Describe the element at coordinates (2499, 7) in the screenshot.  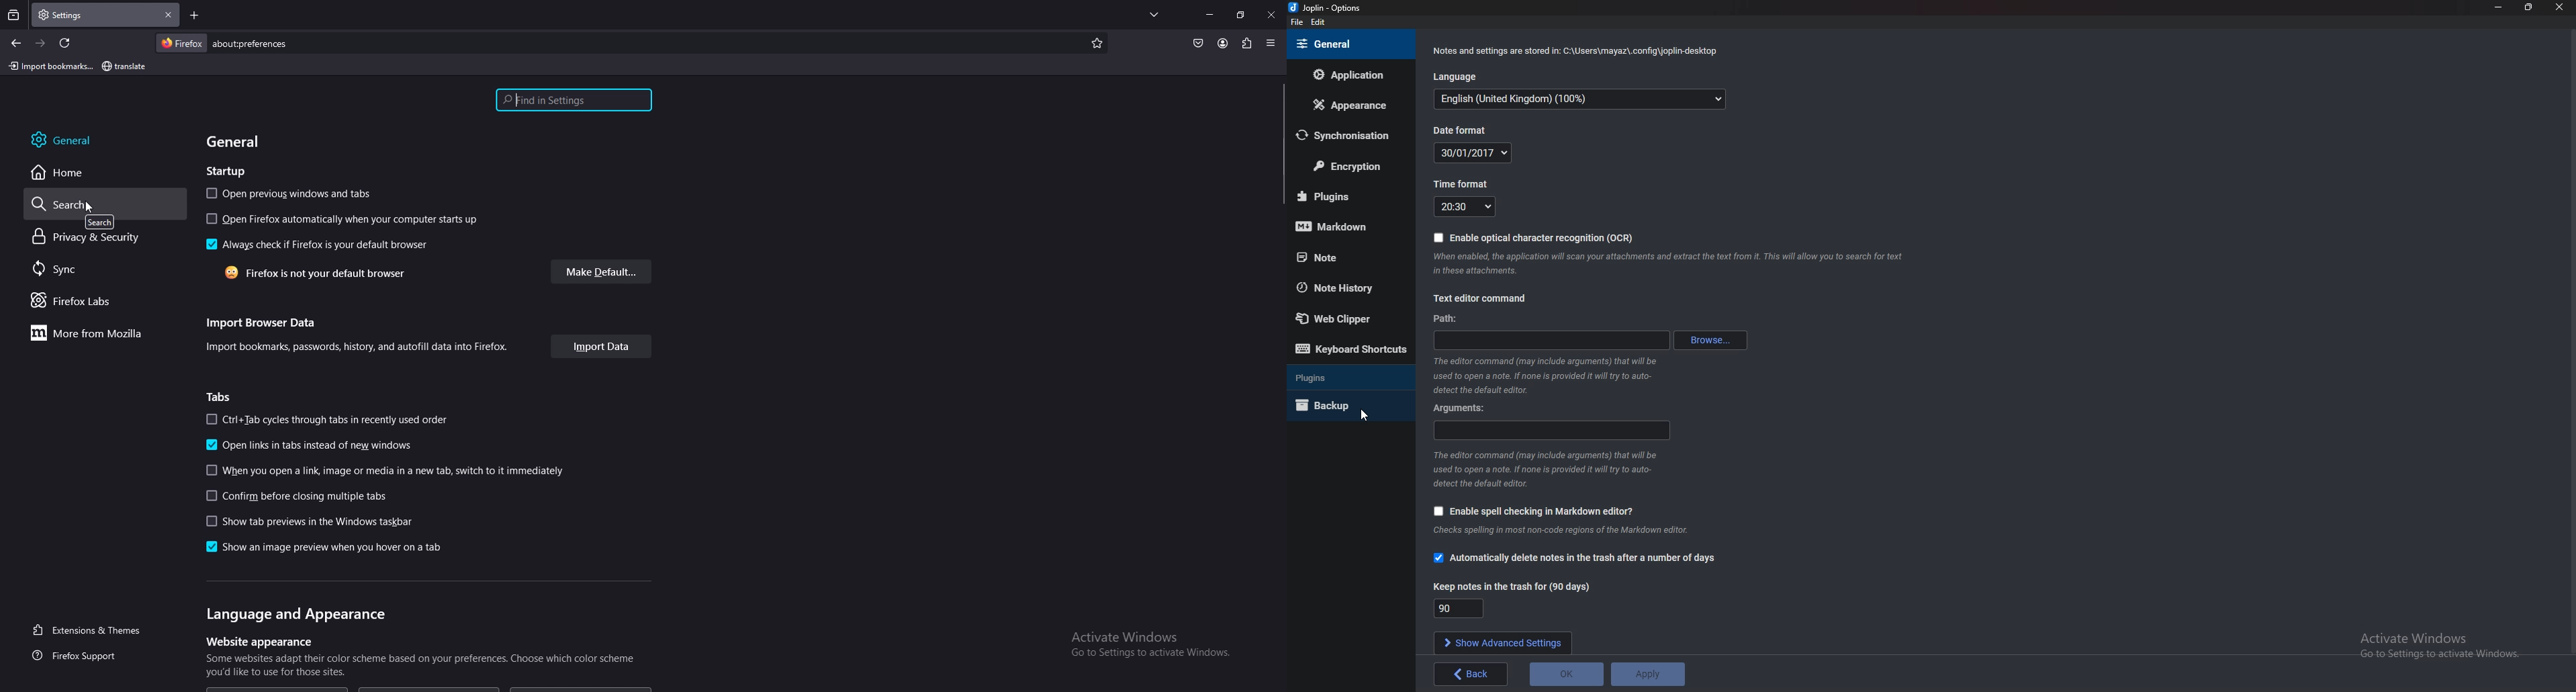
I see `minimize` at that location.